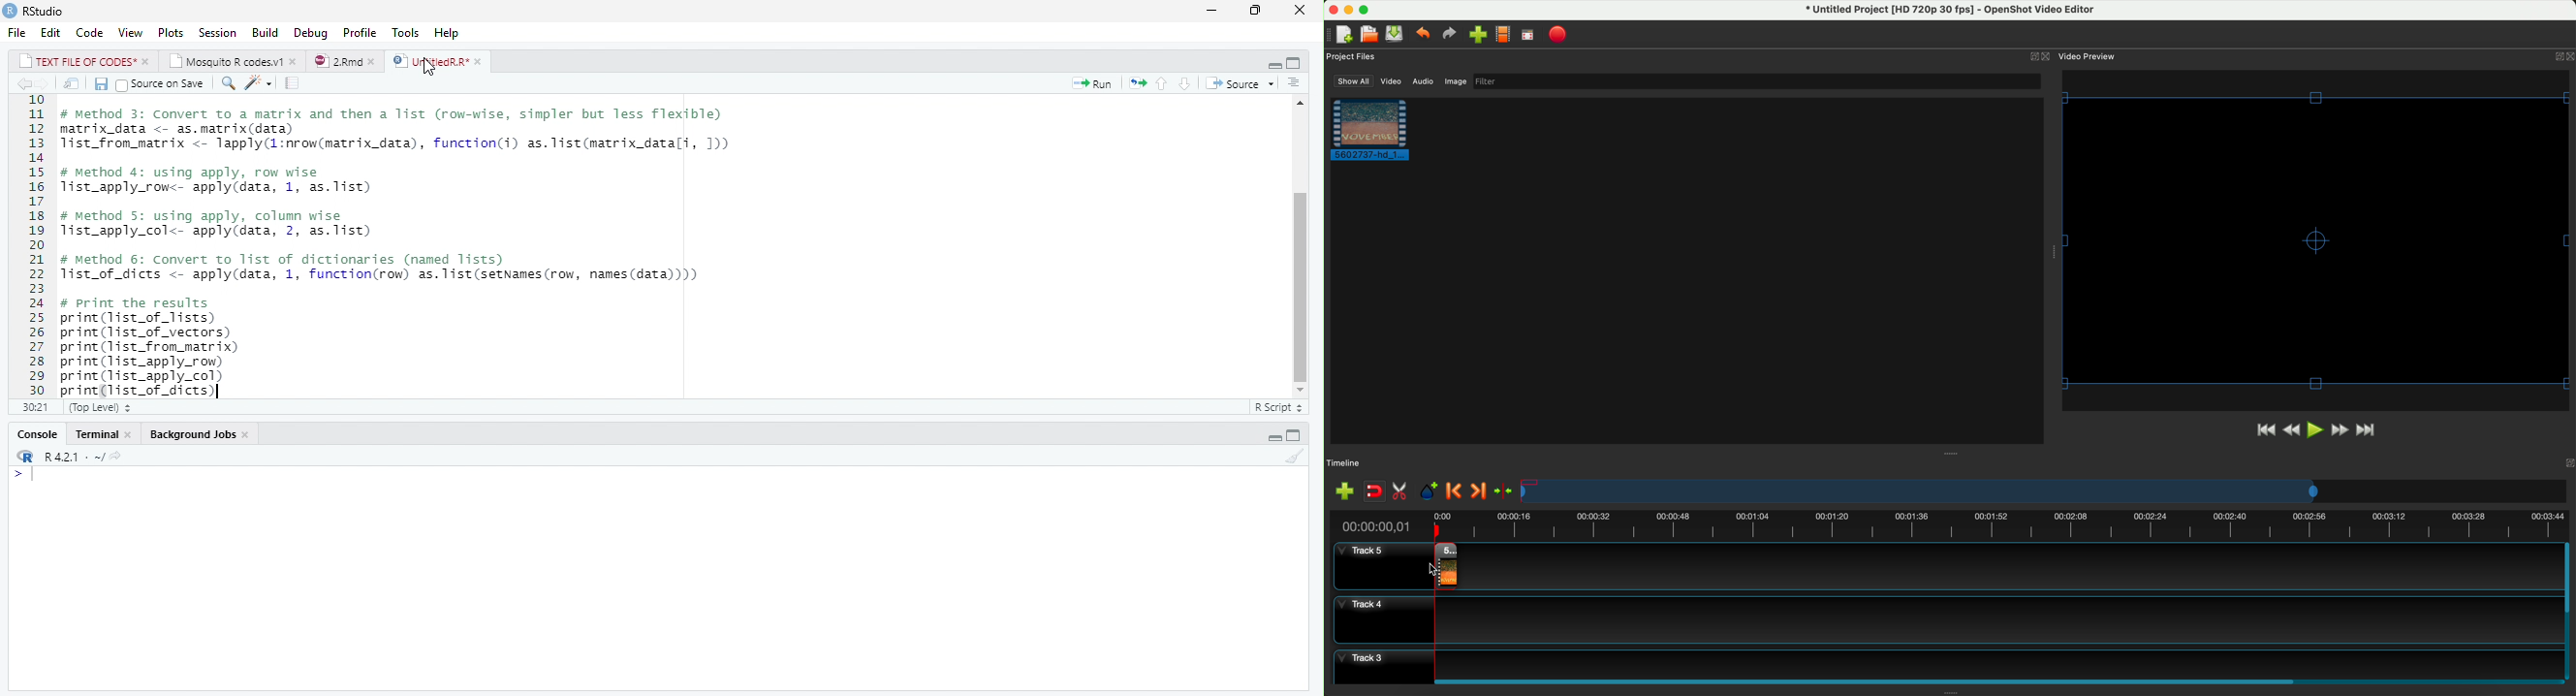  Describe the element at coordinates (1345, 491) in the screenshot. I see `add track` at that location.